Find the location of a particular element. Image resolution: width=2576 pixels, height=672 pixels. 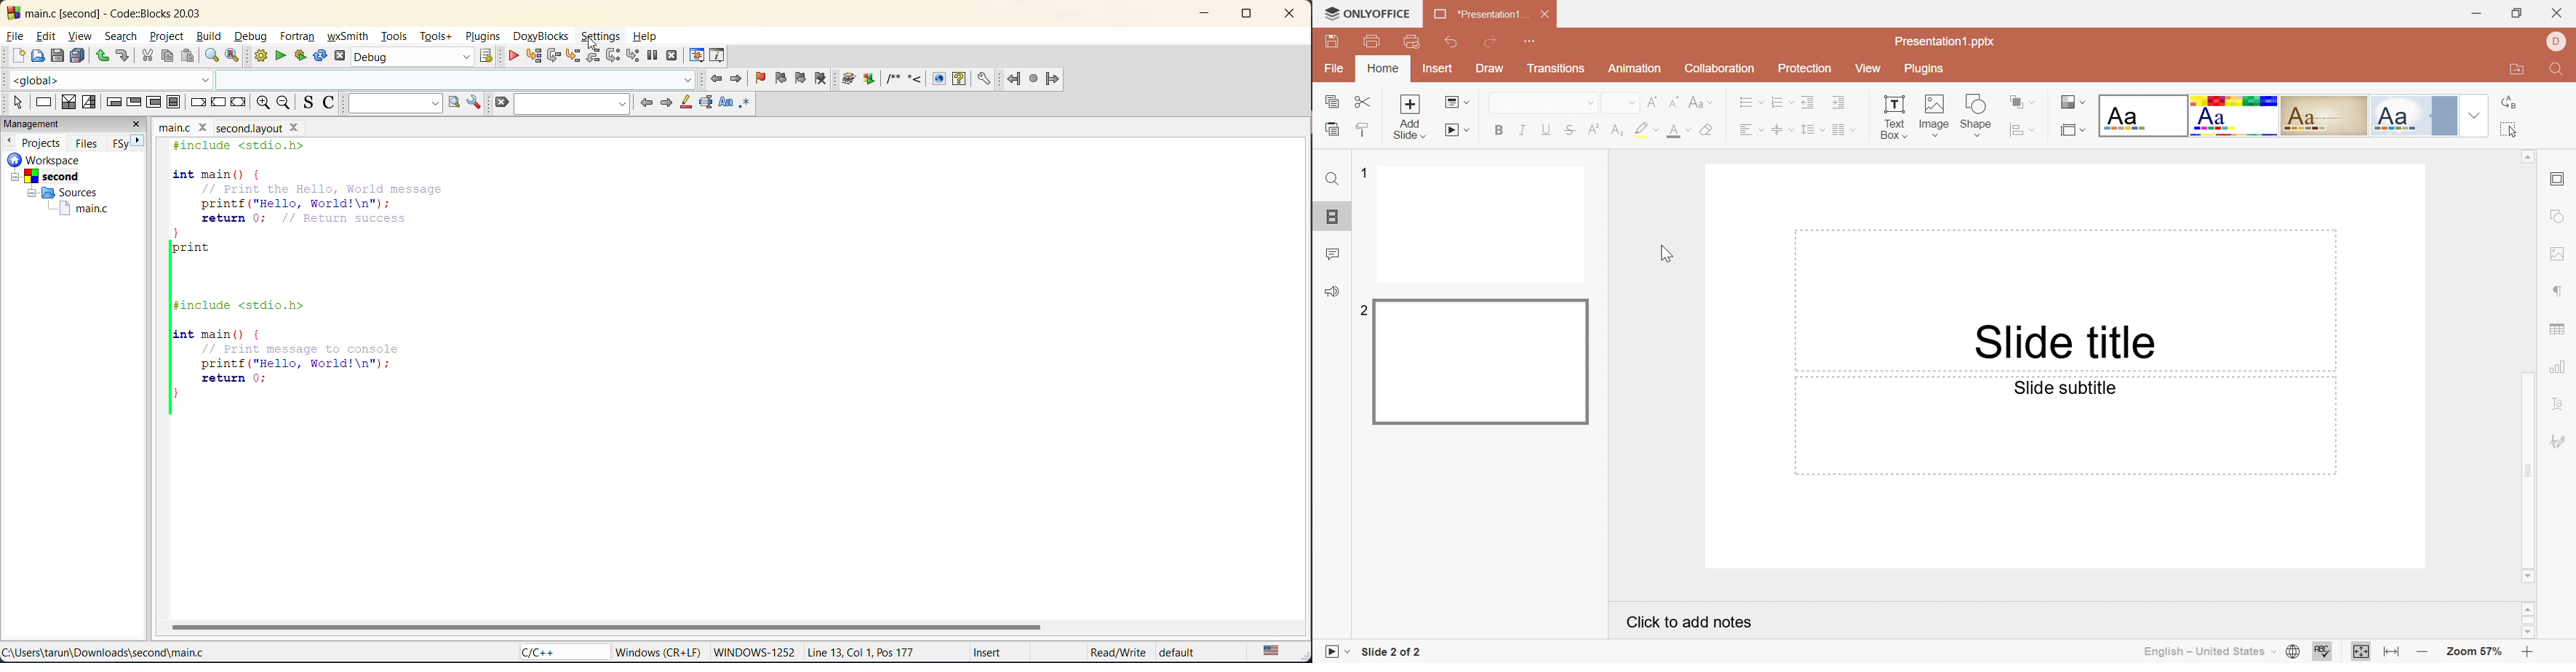

Insert is located at coordinates (1443, 68).